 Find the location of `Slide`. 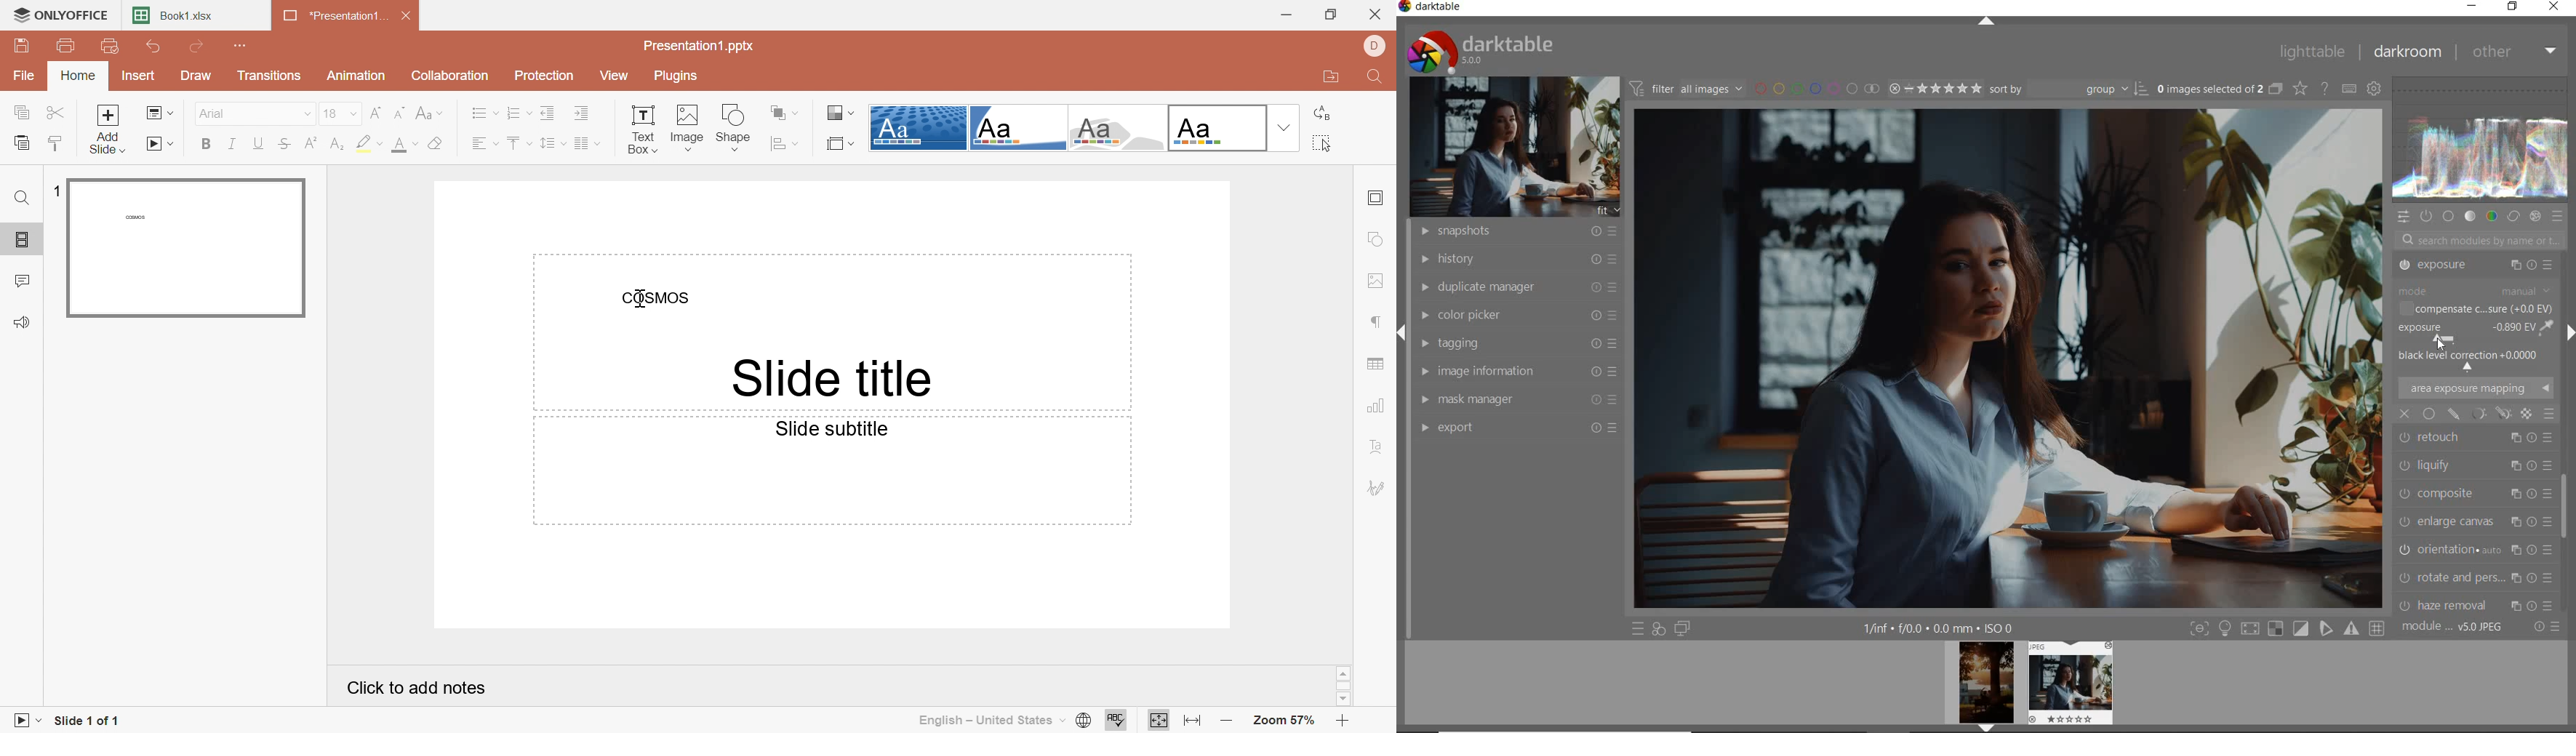

Slide is located at coordinates (186, 249).